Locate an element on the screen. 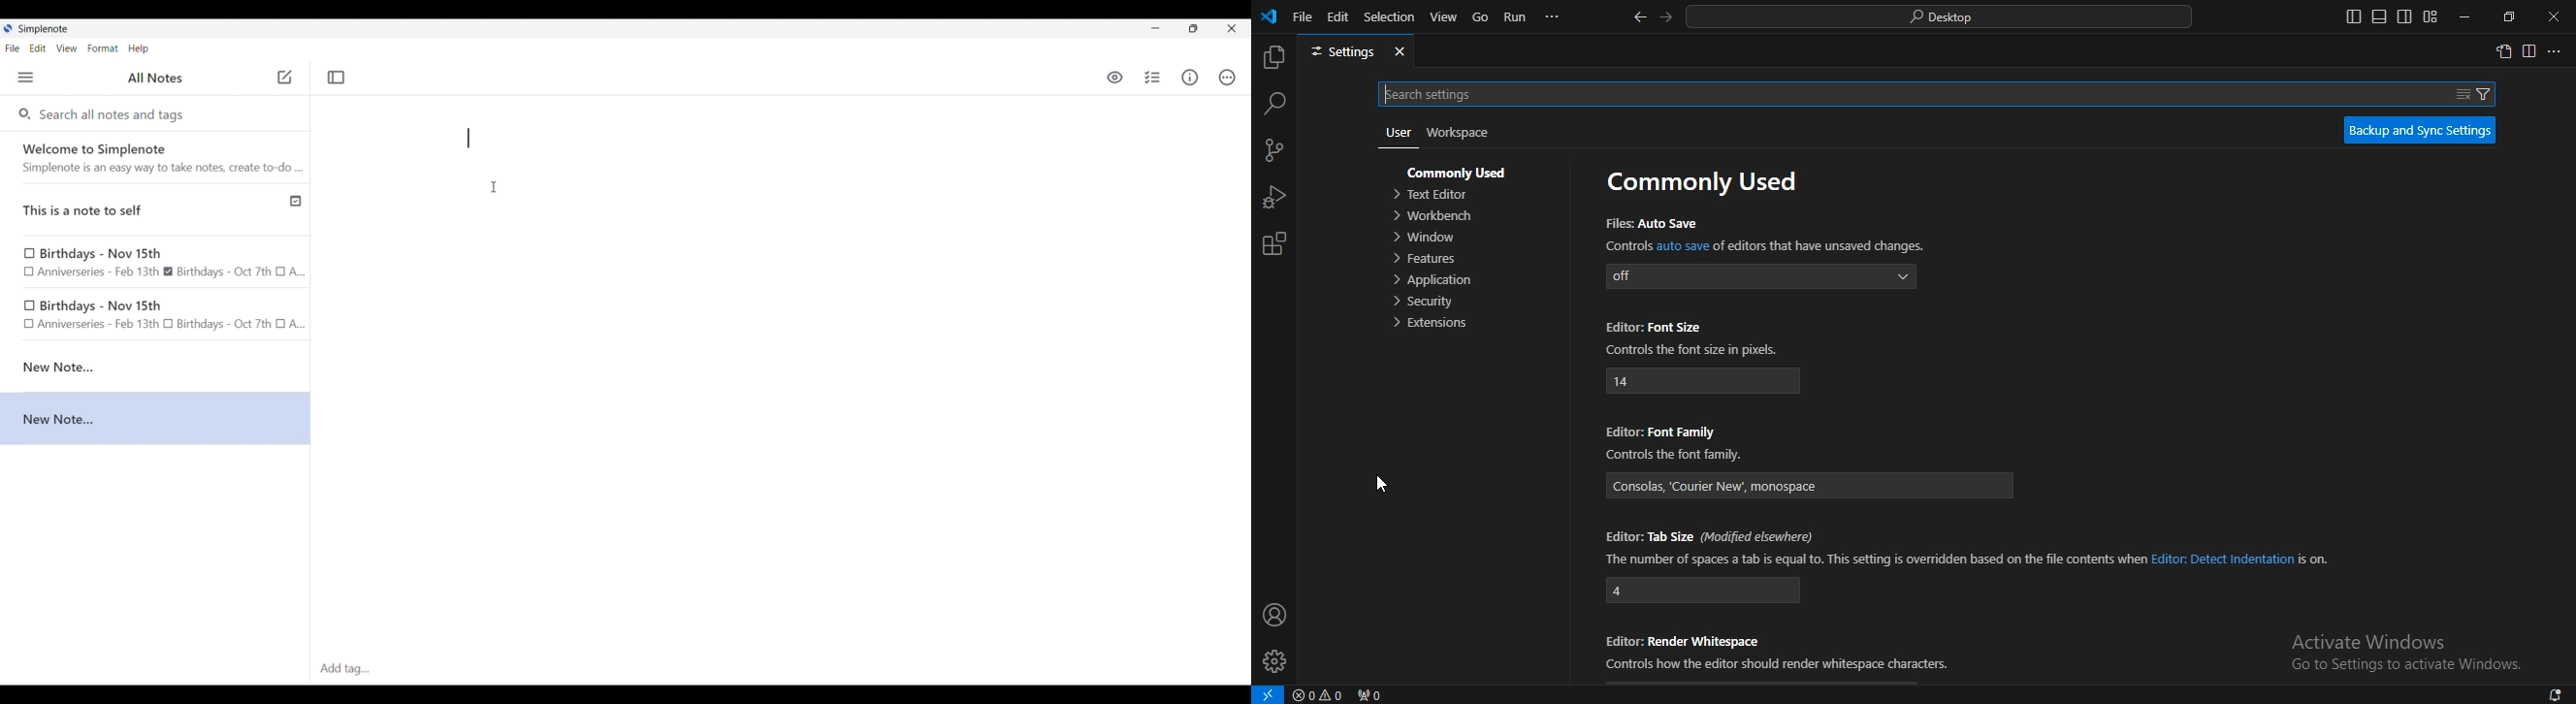 The width and height of the screenshot is (2576, 728). editor: render whitespace is located at coordinates (1777, 666).